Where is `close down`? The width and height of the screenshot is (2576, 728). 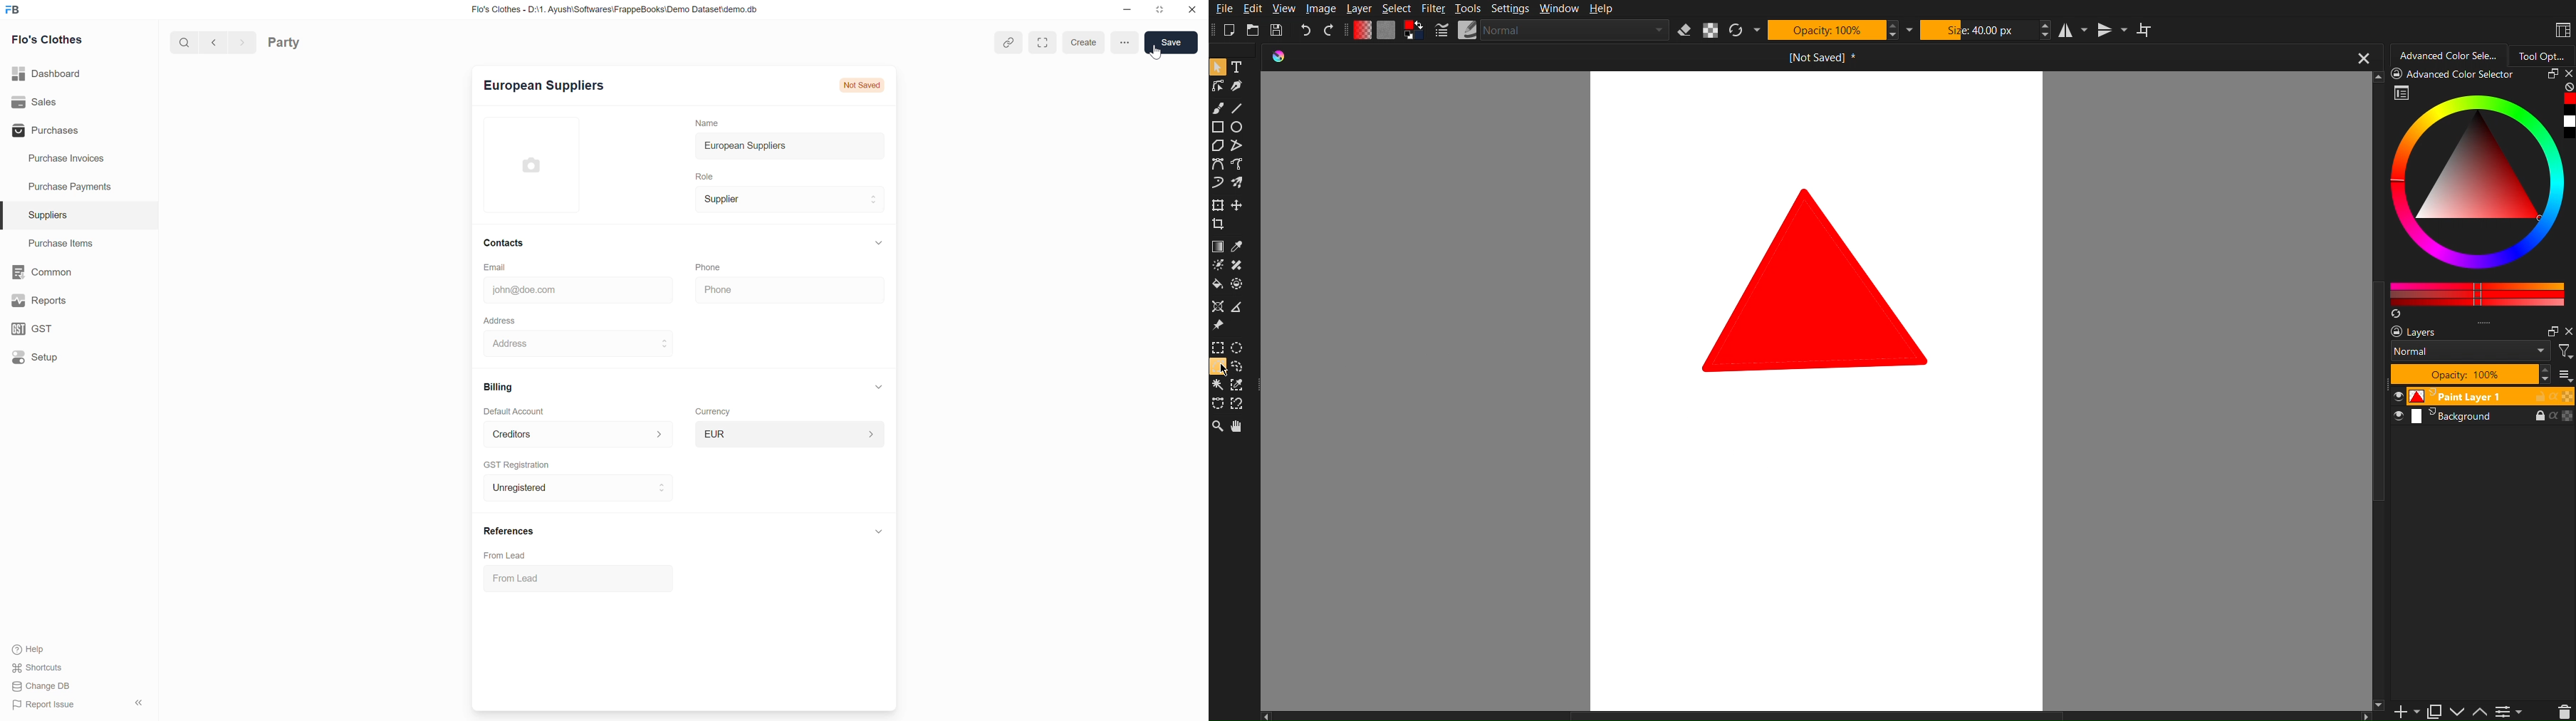 close down is located at coordinates (1161, 10).